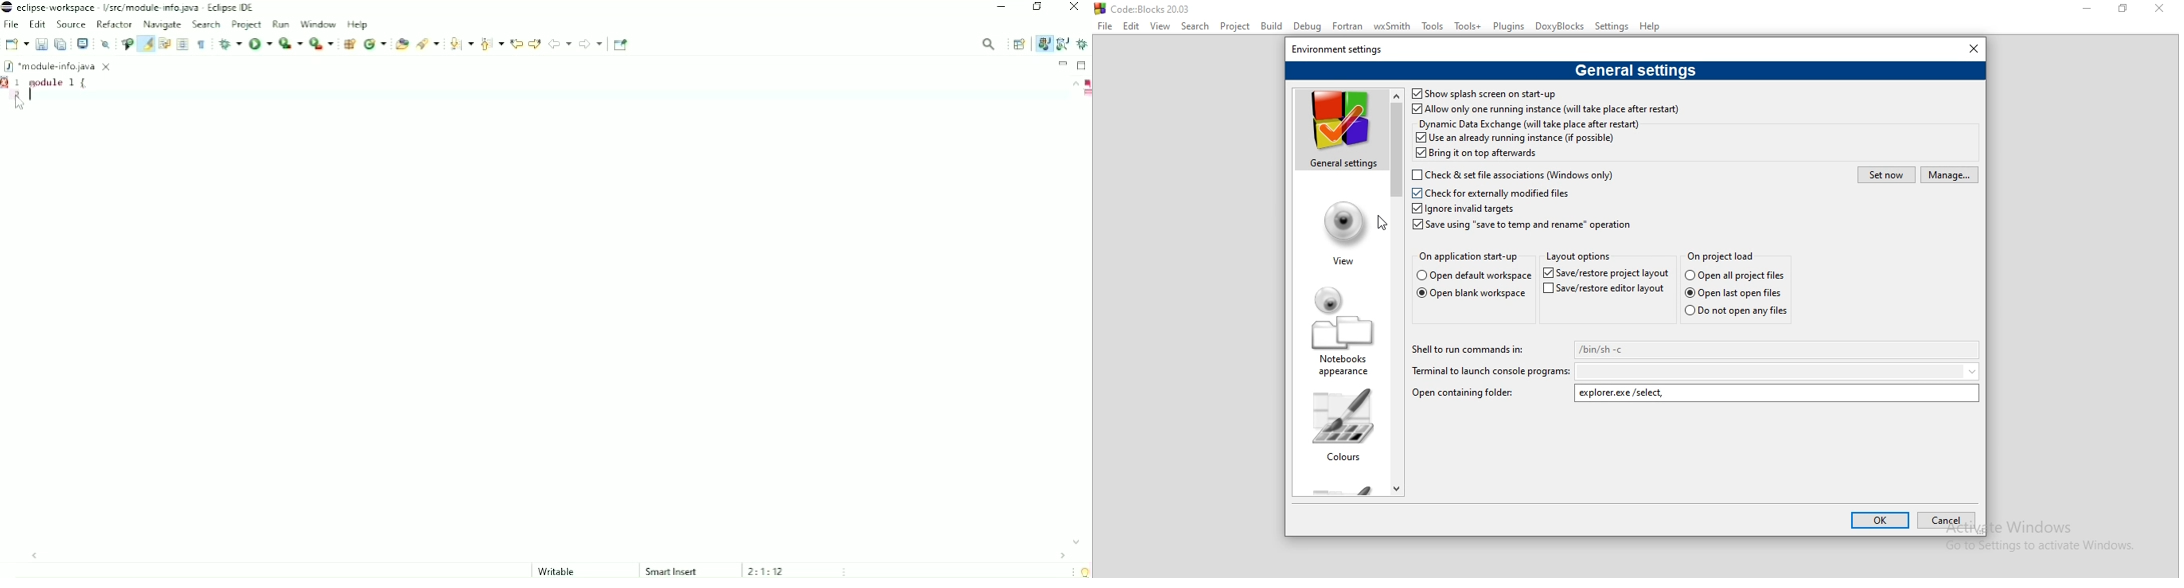  I want to click on restore, so click(2128, 10).